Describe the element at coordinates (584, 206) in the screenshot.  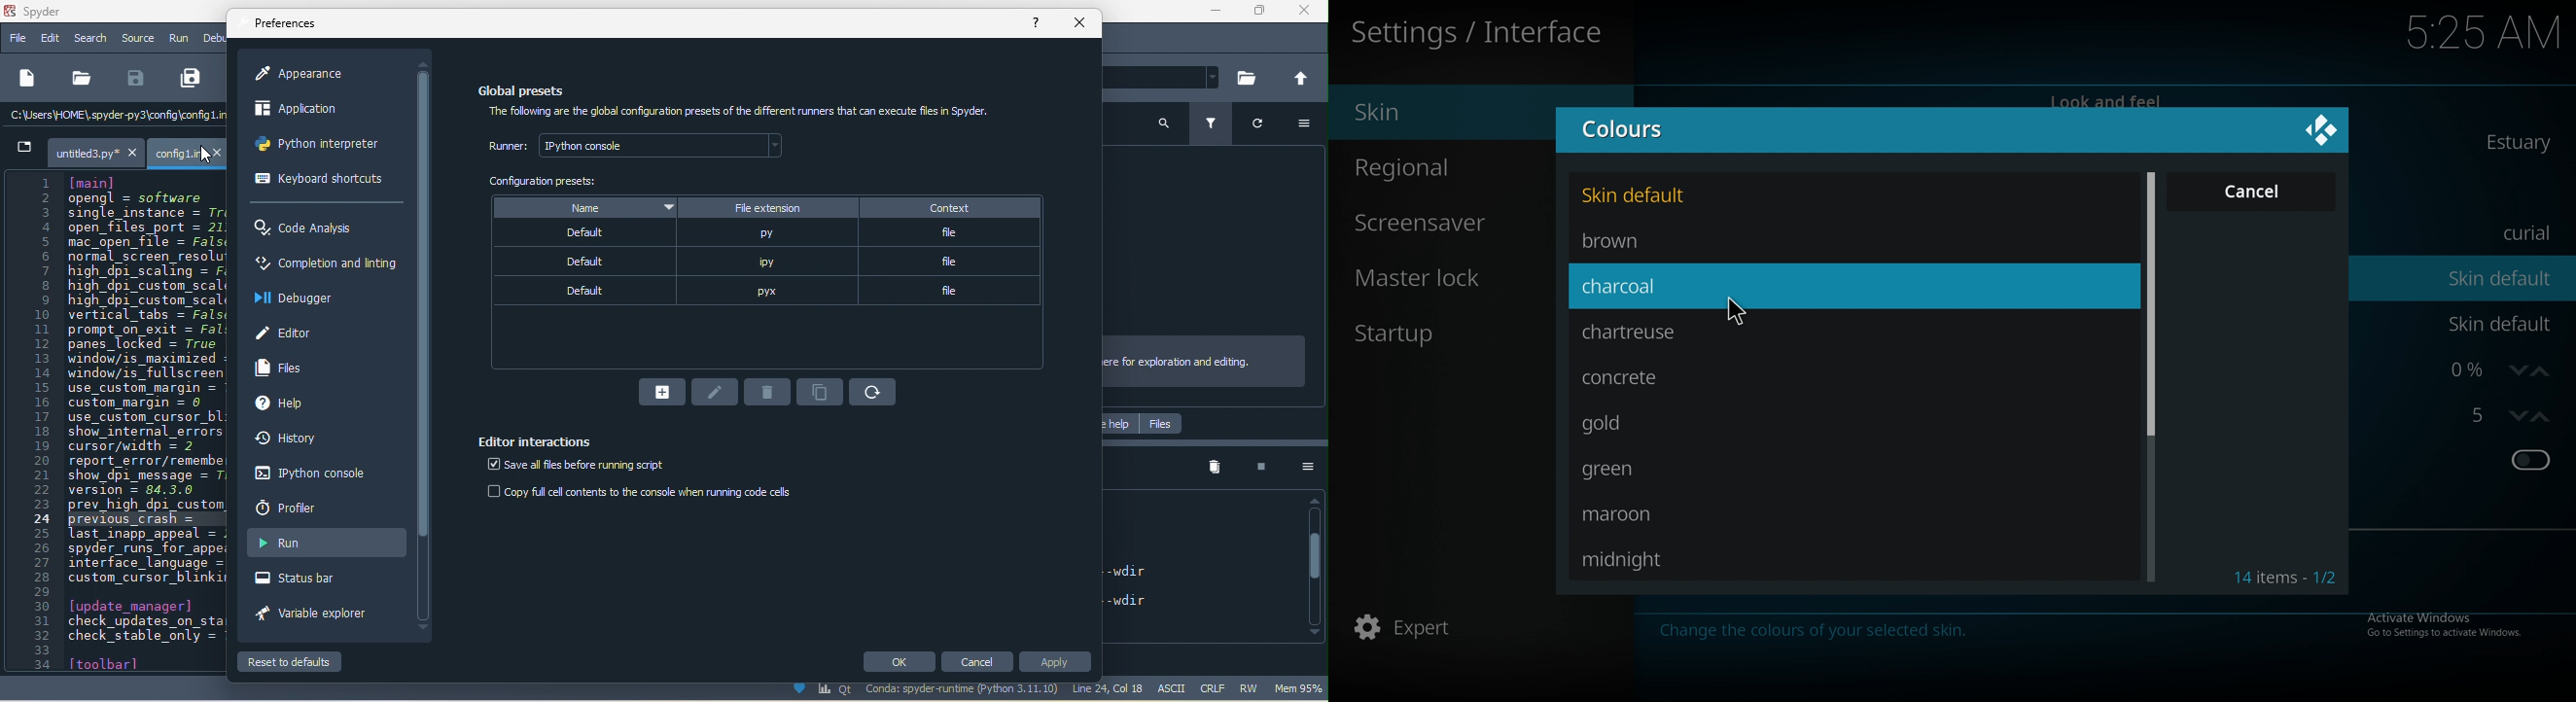
I see `name` at that location.